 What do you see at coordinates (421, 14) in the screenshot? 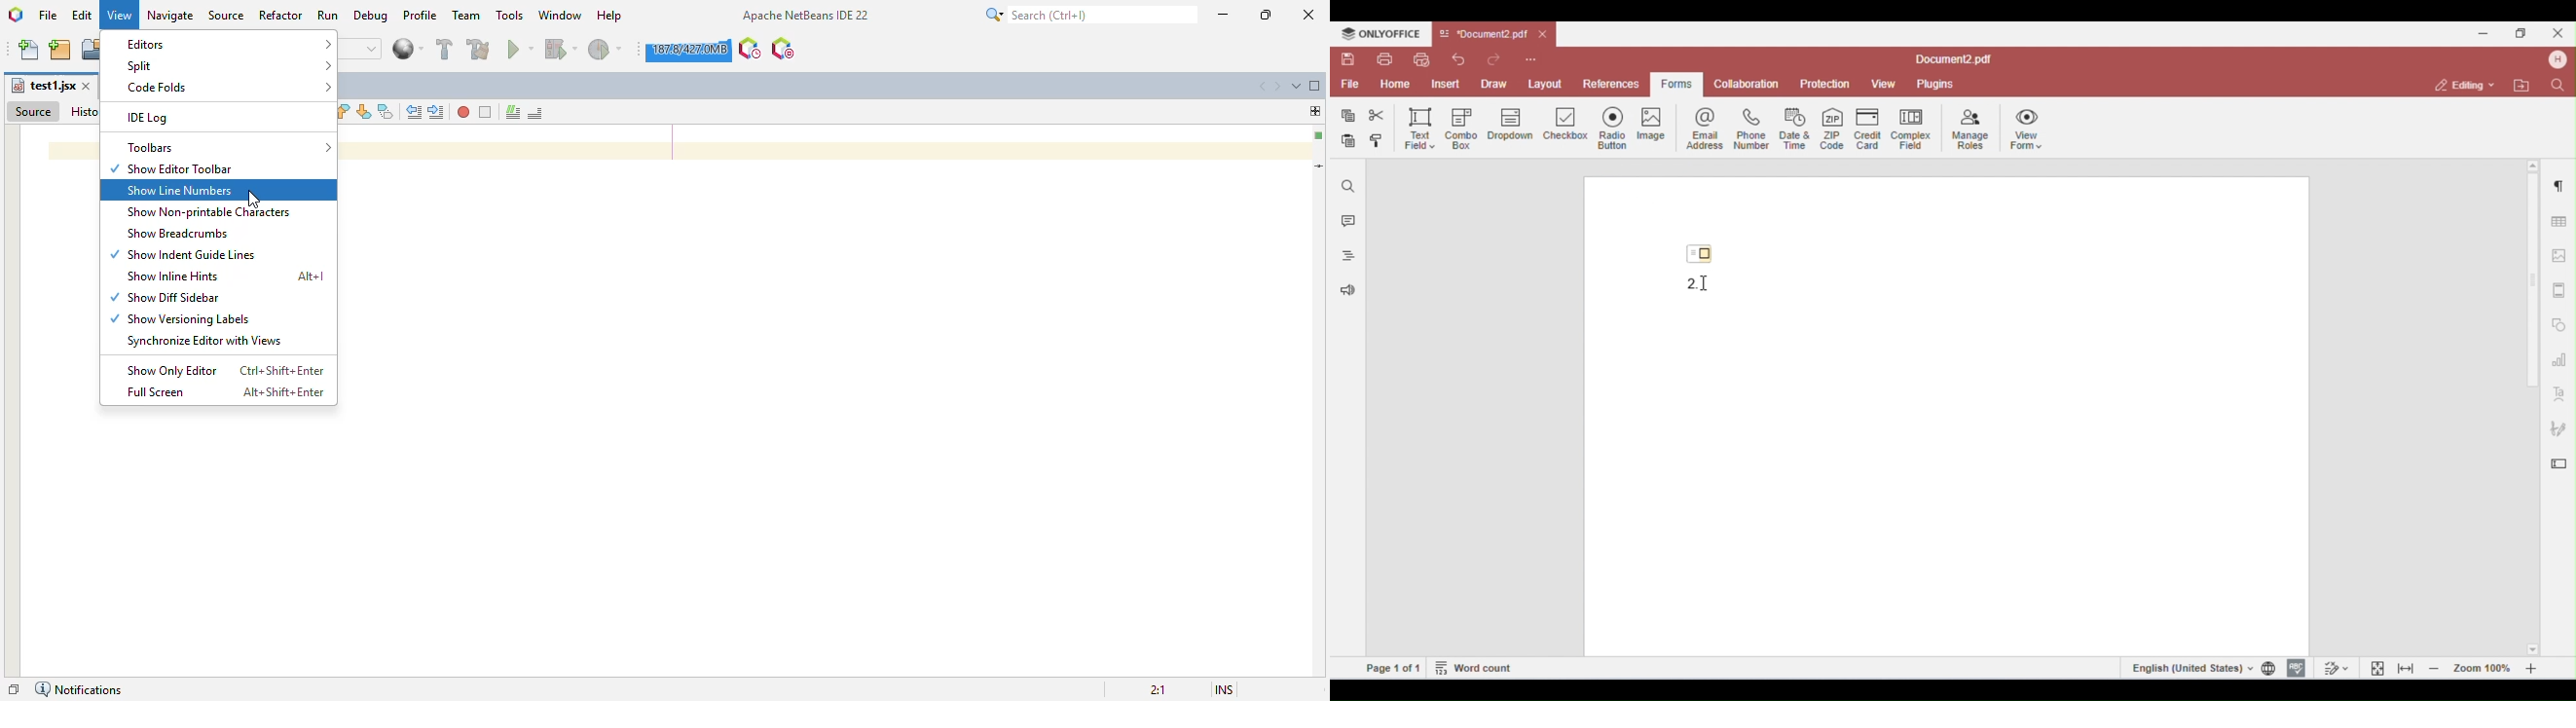
I see `profile` at bounding box center [421, 14].